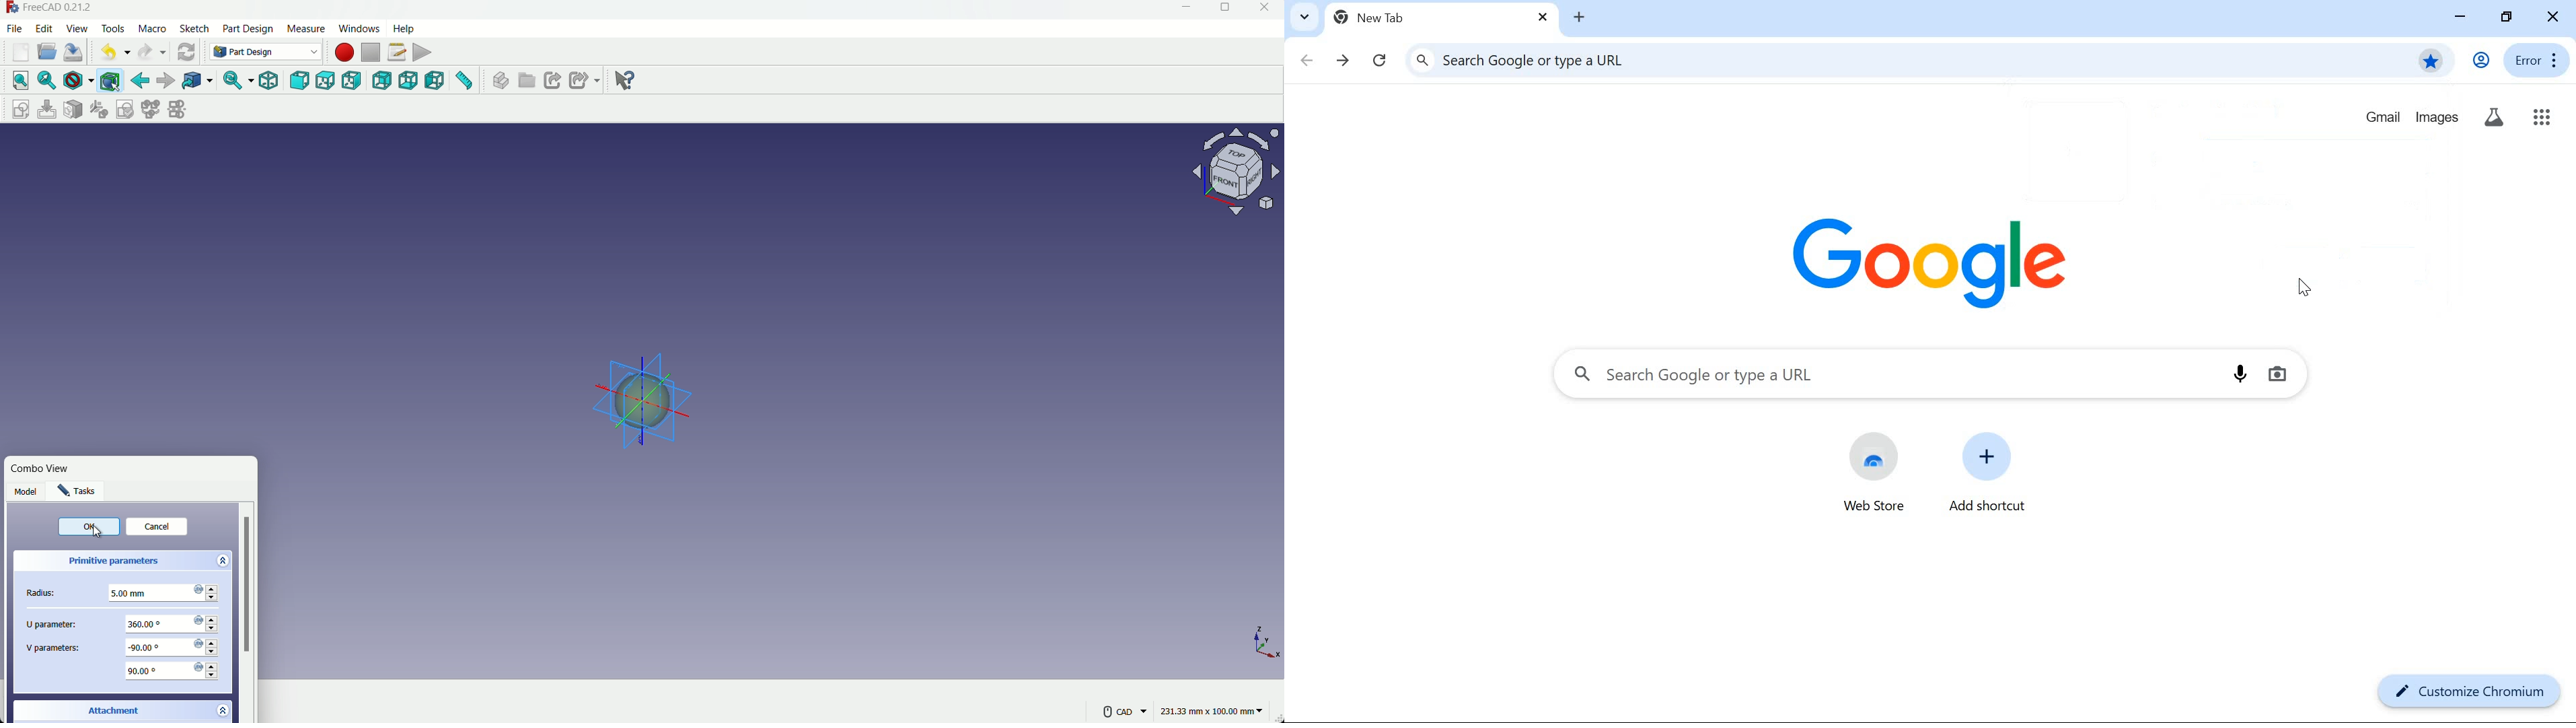  Describe the element at coordinates (1986, 473) in the screenshot. I see `add shortcut` at that location.